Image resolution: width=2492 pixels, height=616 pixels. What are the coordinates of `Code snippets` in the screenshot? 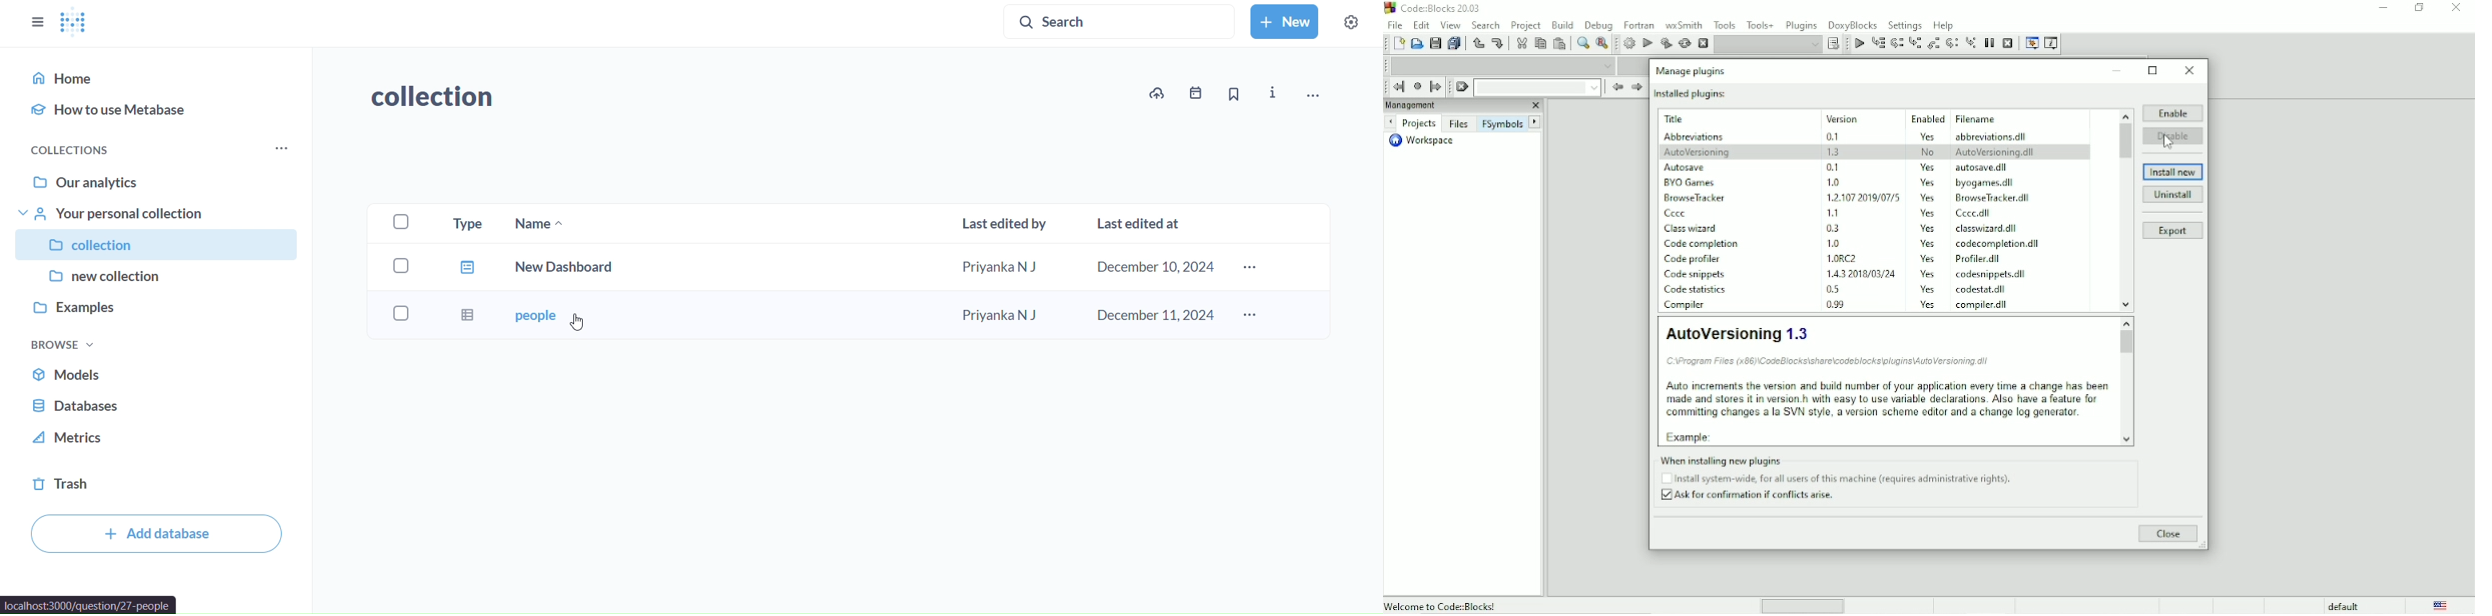 It's located at (1696, 275).